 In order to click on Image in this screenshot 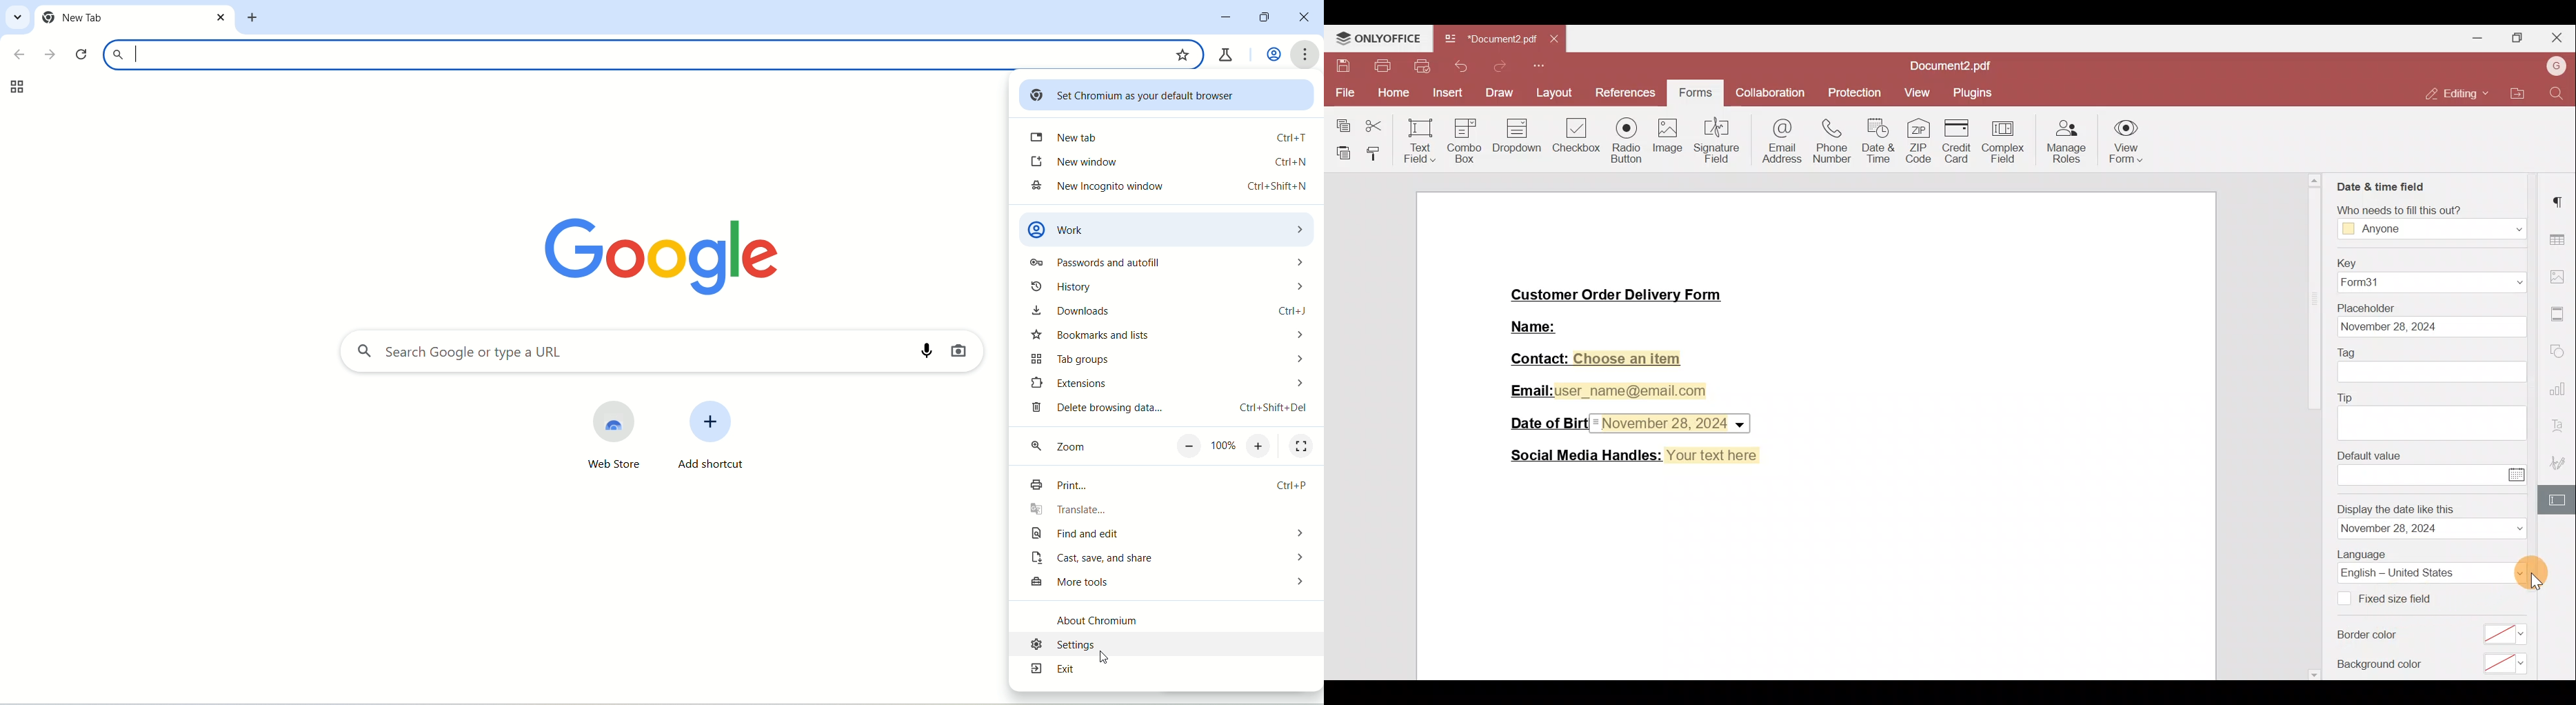, I will do `click(1668, 140)`.